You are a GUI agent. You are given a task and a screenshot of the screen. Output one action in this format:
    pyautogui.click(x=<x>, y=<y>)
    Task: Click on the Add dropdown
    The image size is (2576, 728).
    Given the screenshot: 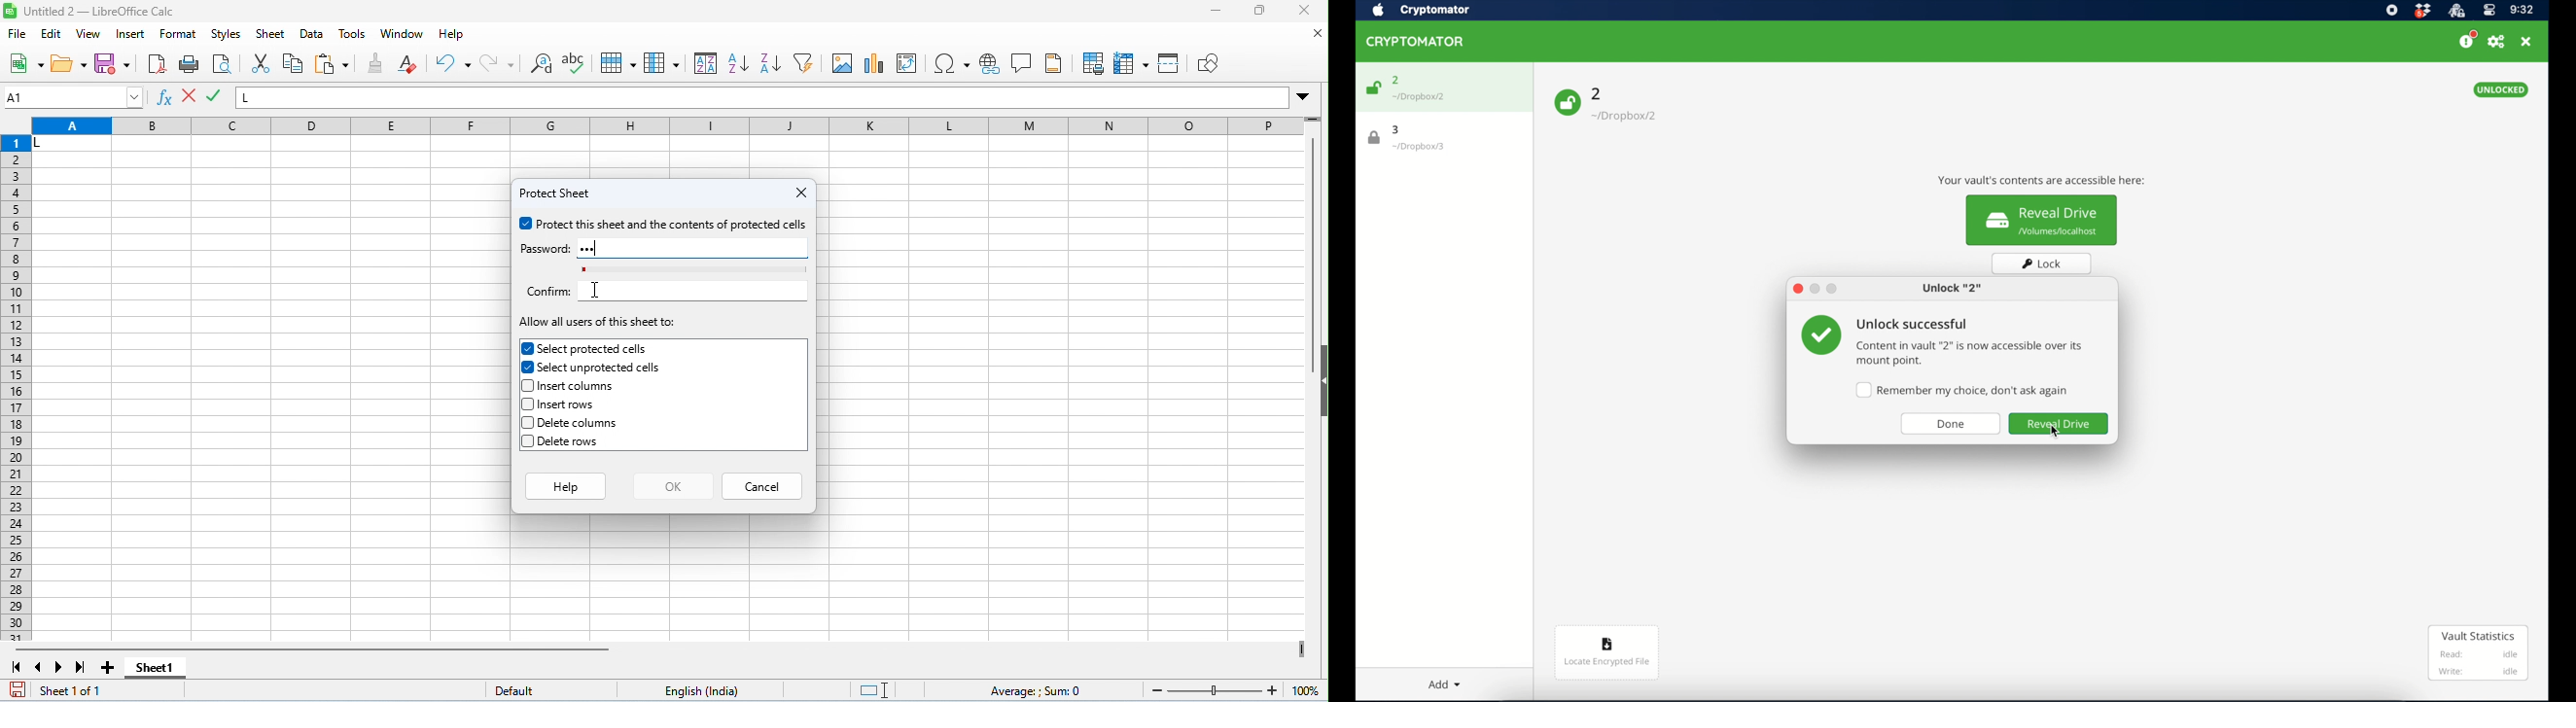 What is the action you would take?
    pyautogui.click(x=1449, y=683)
    